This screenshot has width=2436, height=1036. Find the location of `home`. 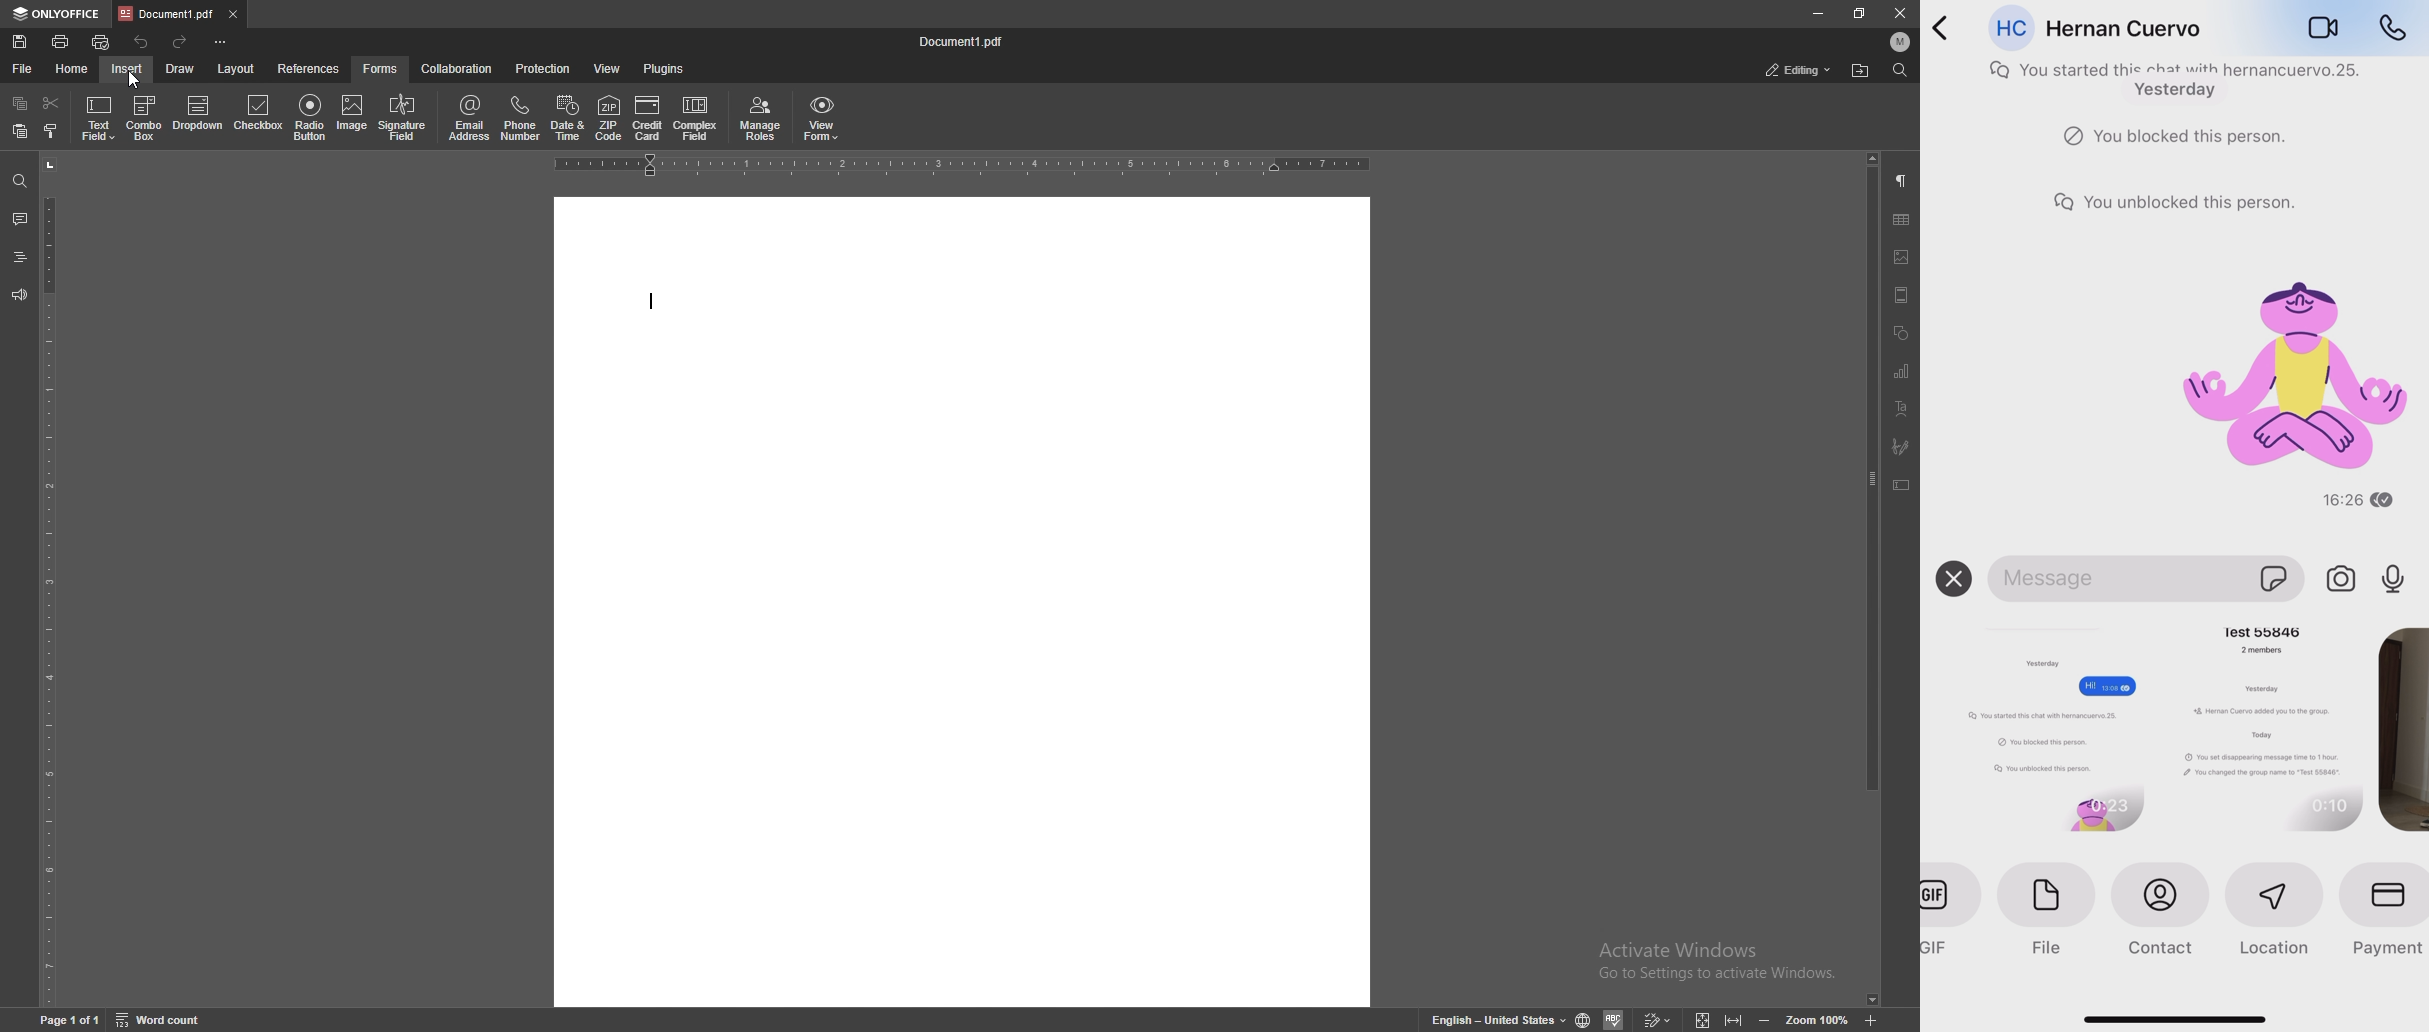

home is located at coordinates (72, 70).